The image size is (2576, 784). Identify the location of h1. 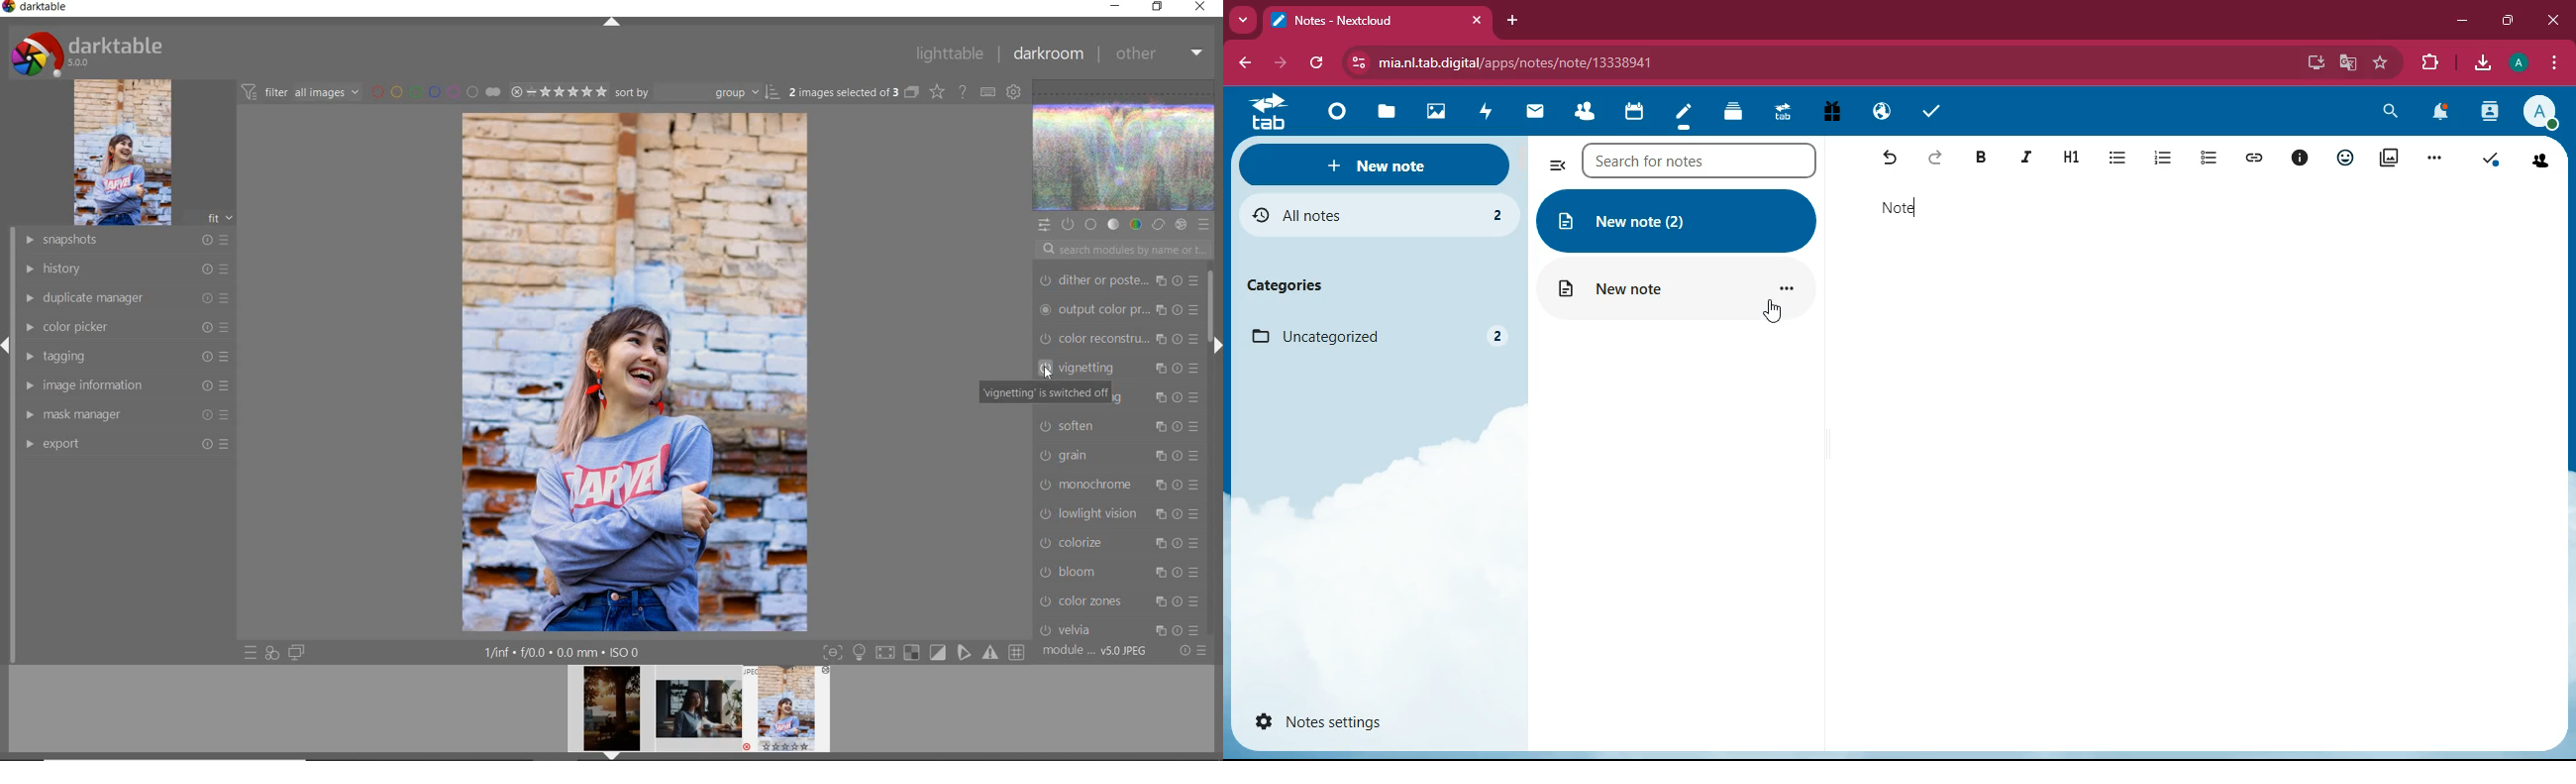
(2075, 156).